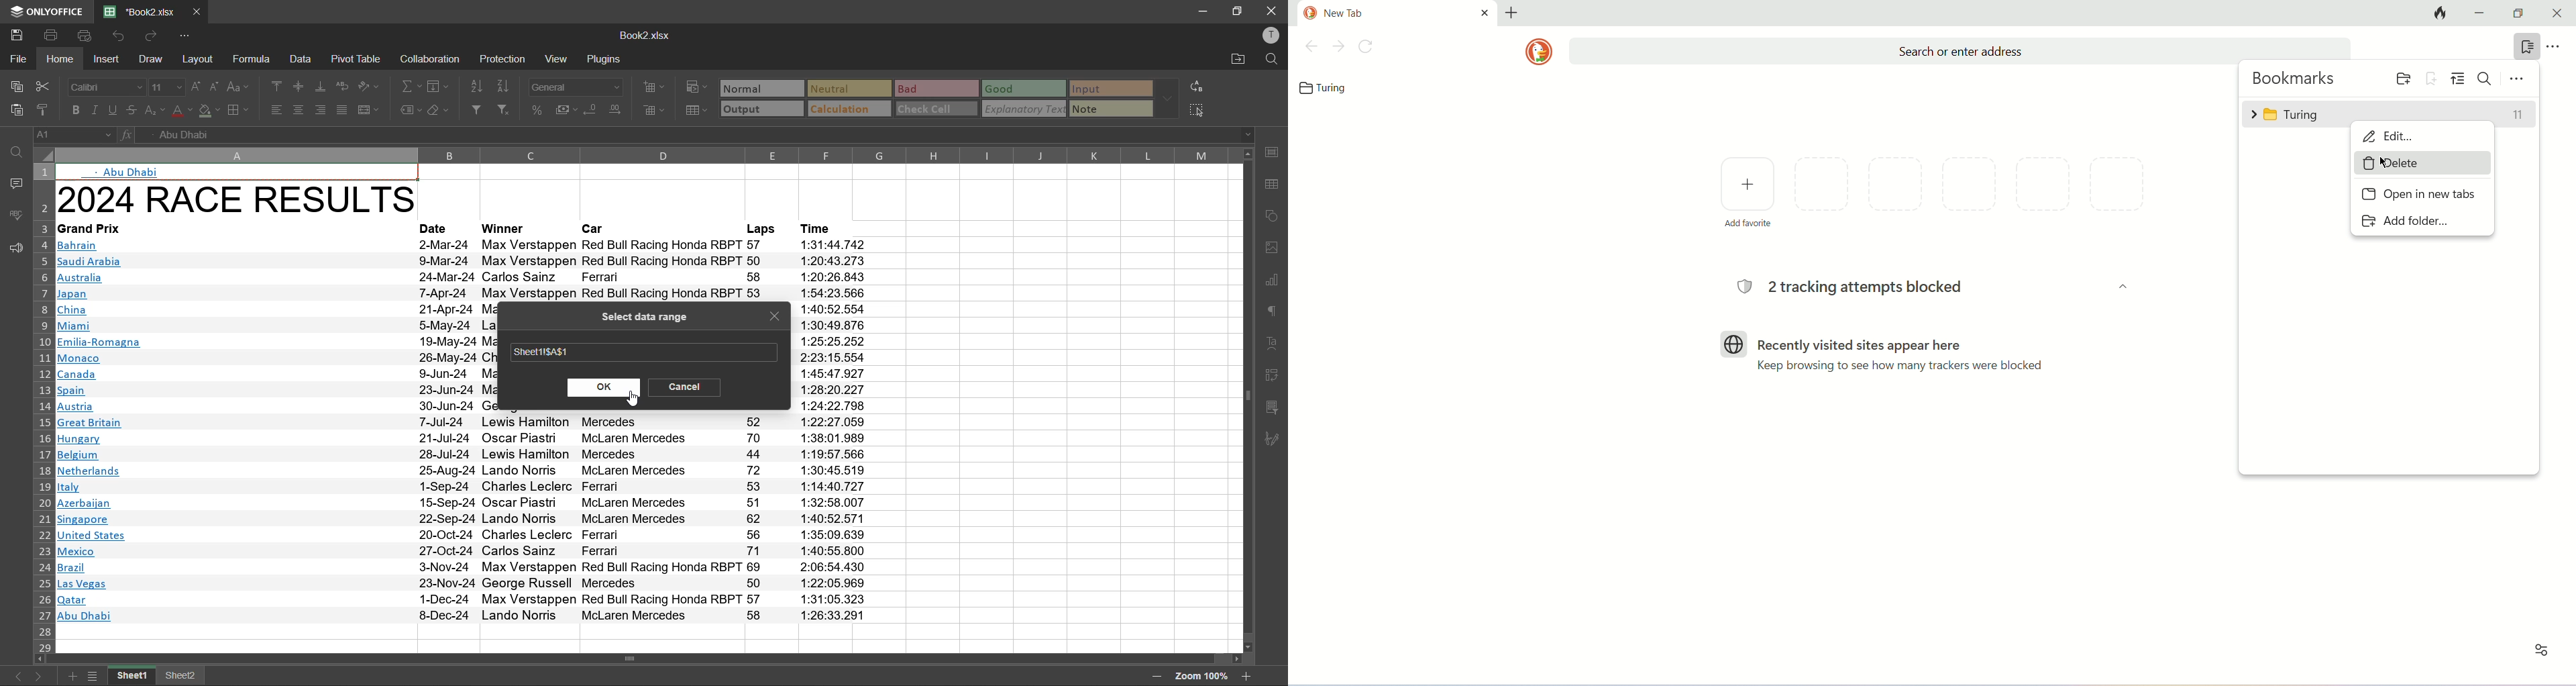 This screenshot has width=2576, height=700. I want to click on Book2.xlsx, so click(643, 36).